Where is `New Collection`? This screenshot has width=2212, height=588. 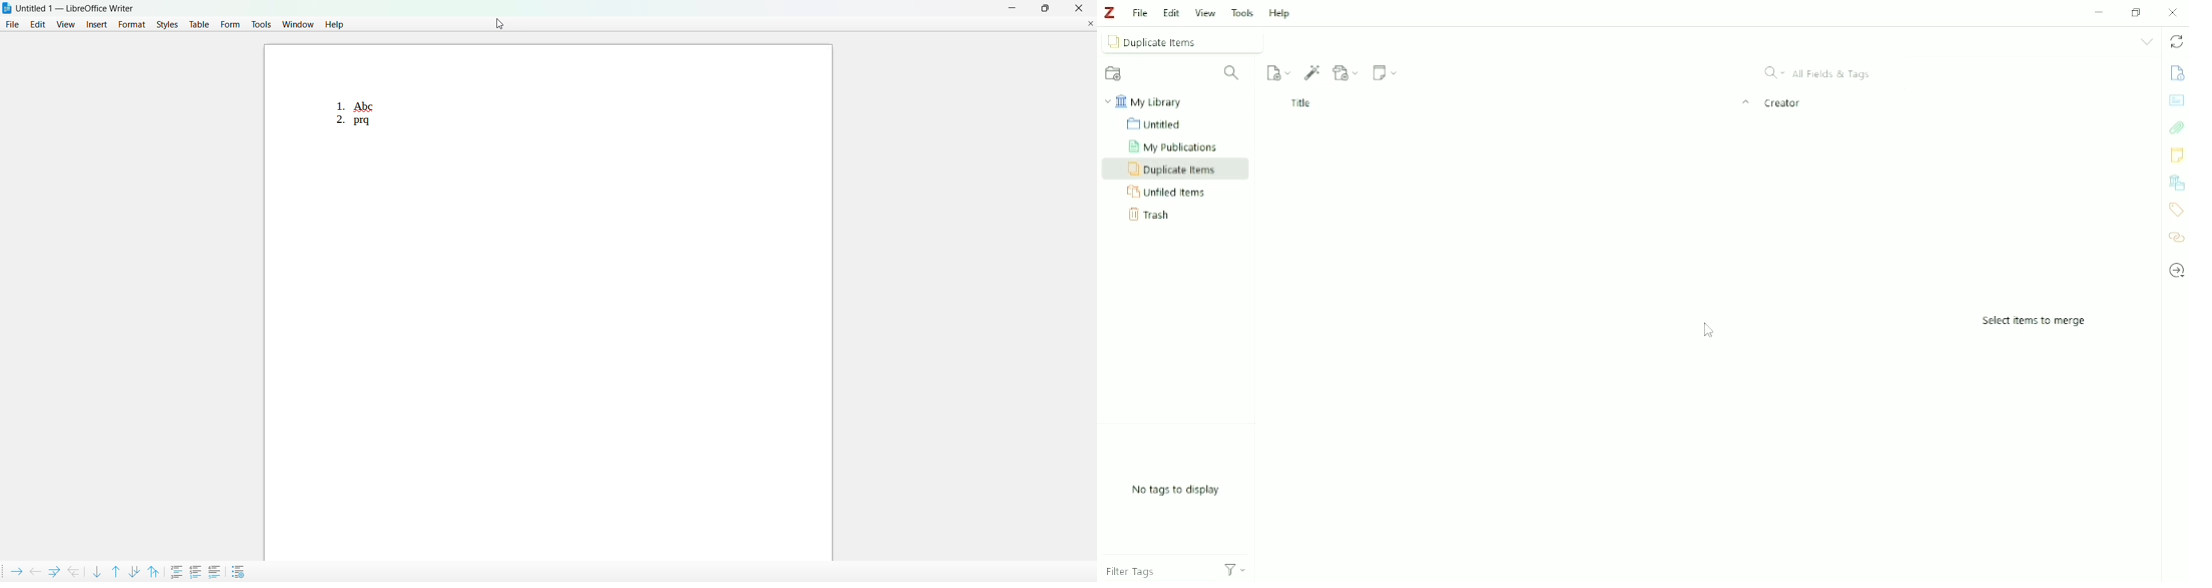
New Collection is located at coordinates (1115, 74).